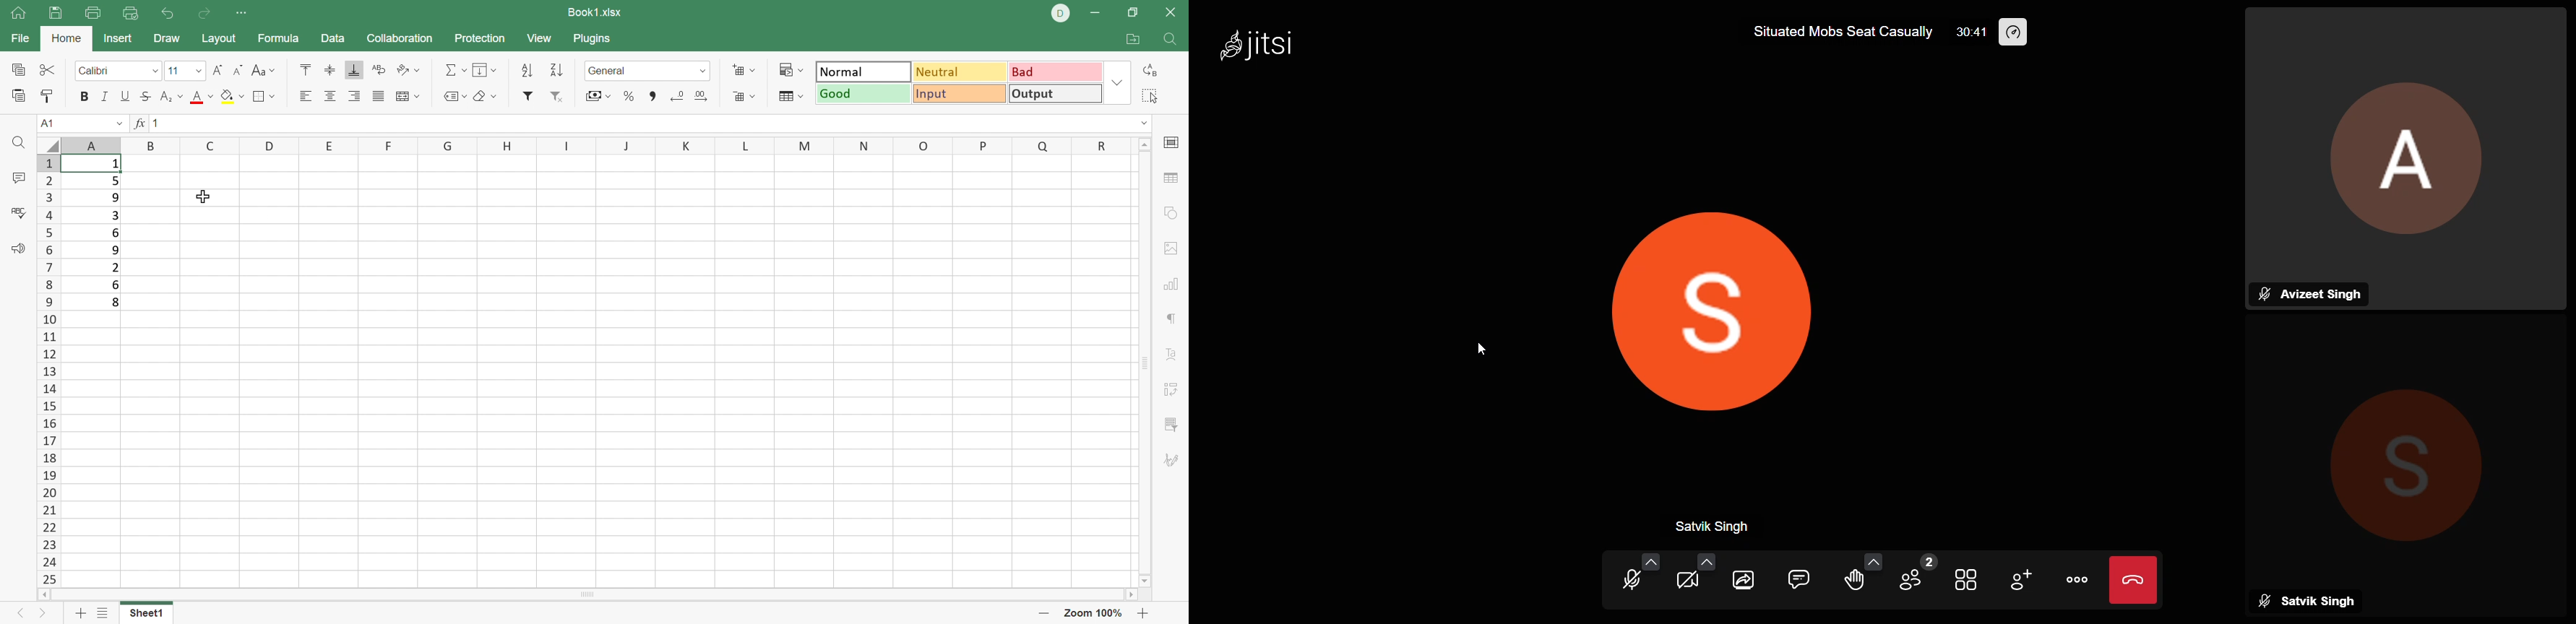 Image resolution: width=2576 pixels, height=644 pixels. I want to click on Align Middle, so click(328, 70).